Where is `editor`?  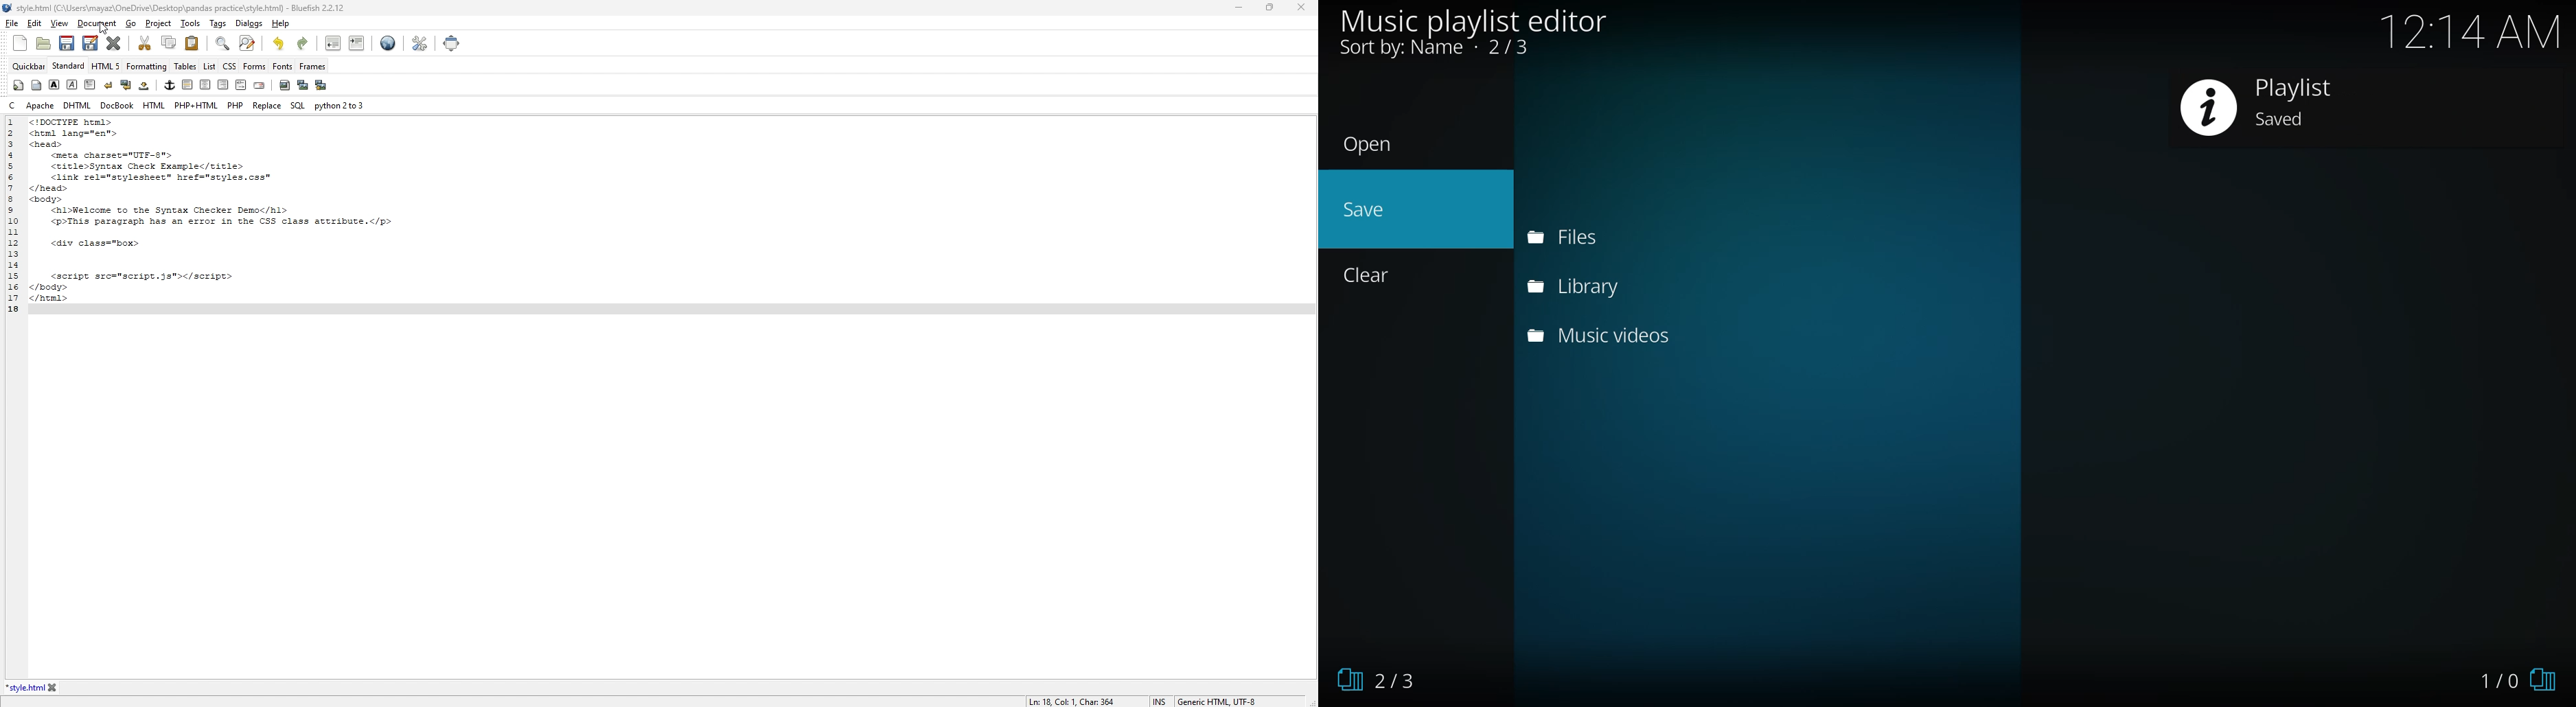 editor is located at coordinates (1472, 20).